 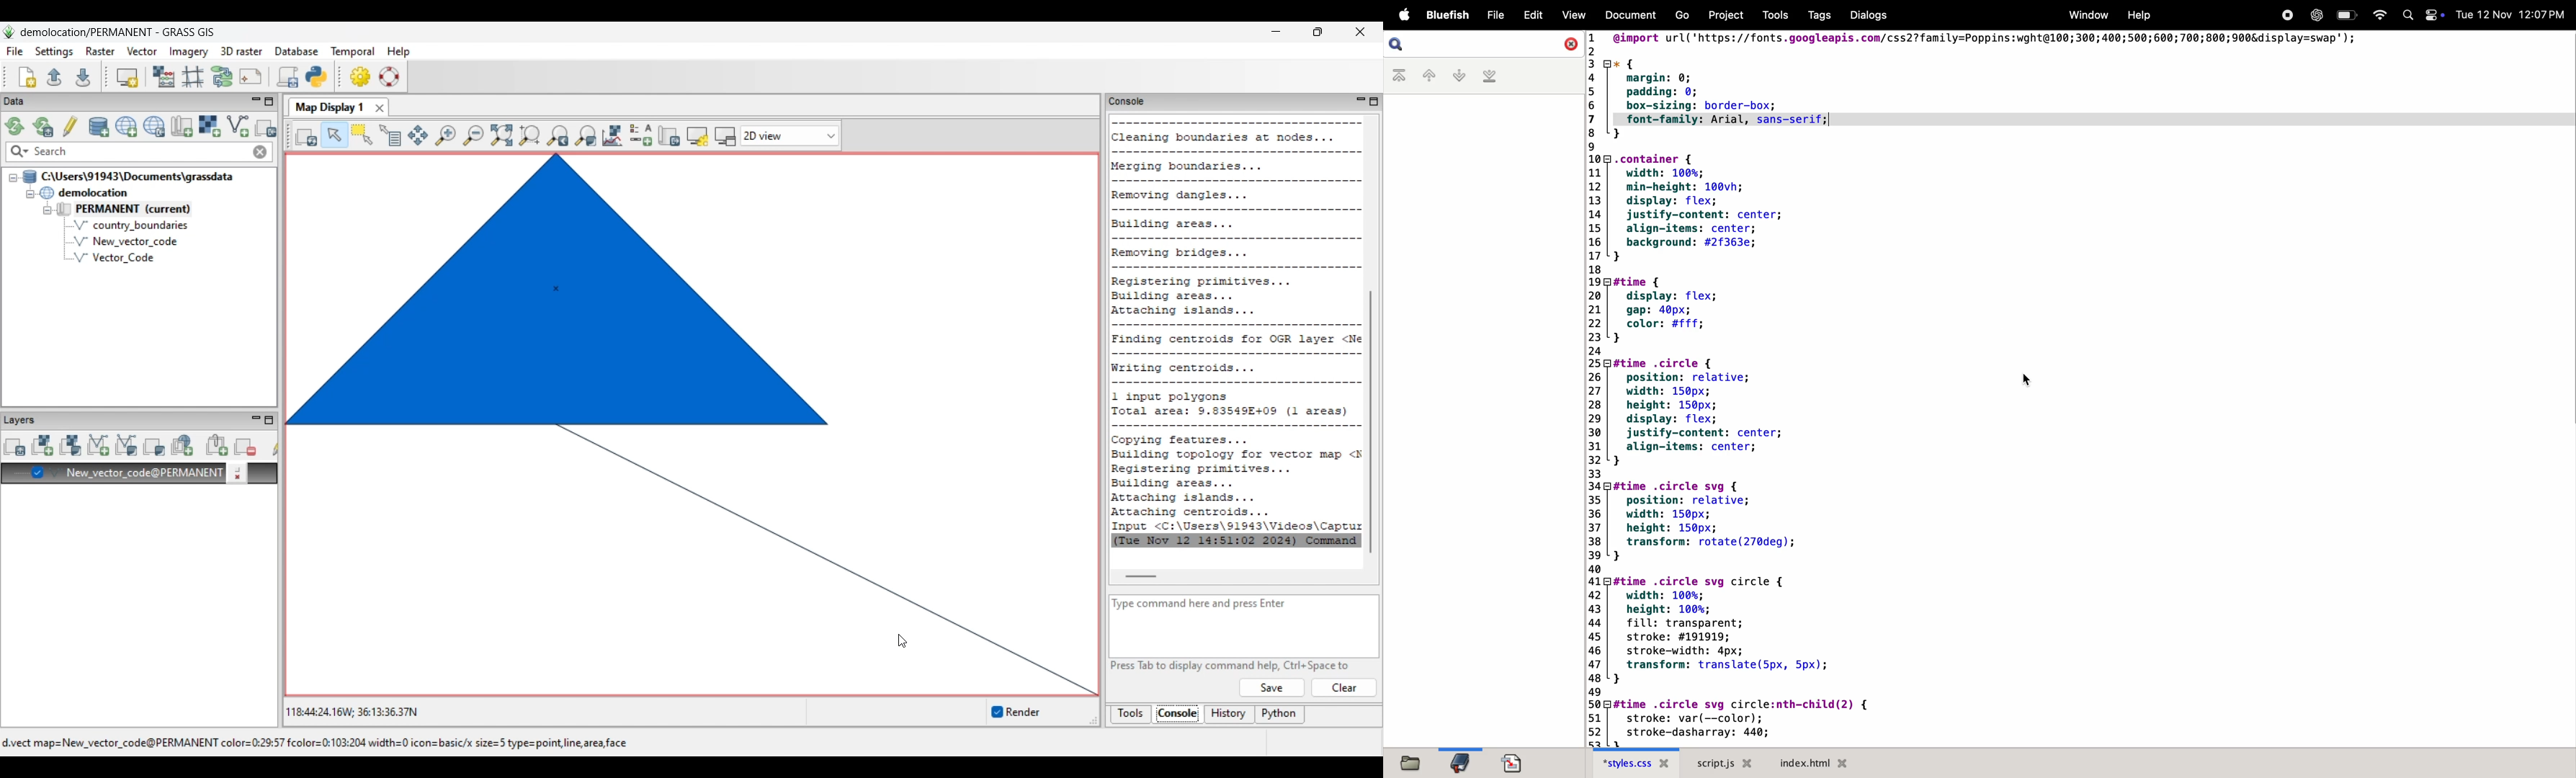 I want to click on Type in map for quick search, so click(x=140, y=152).